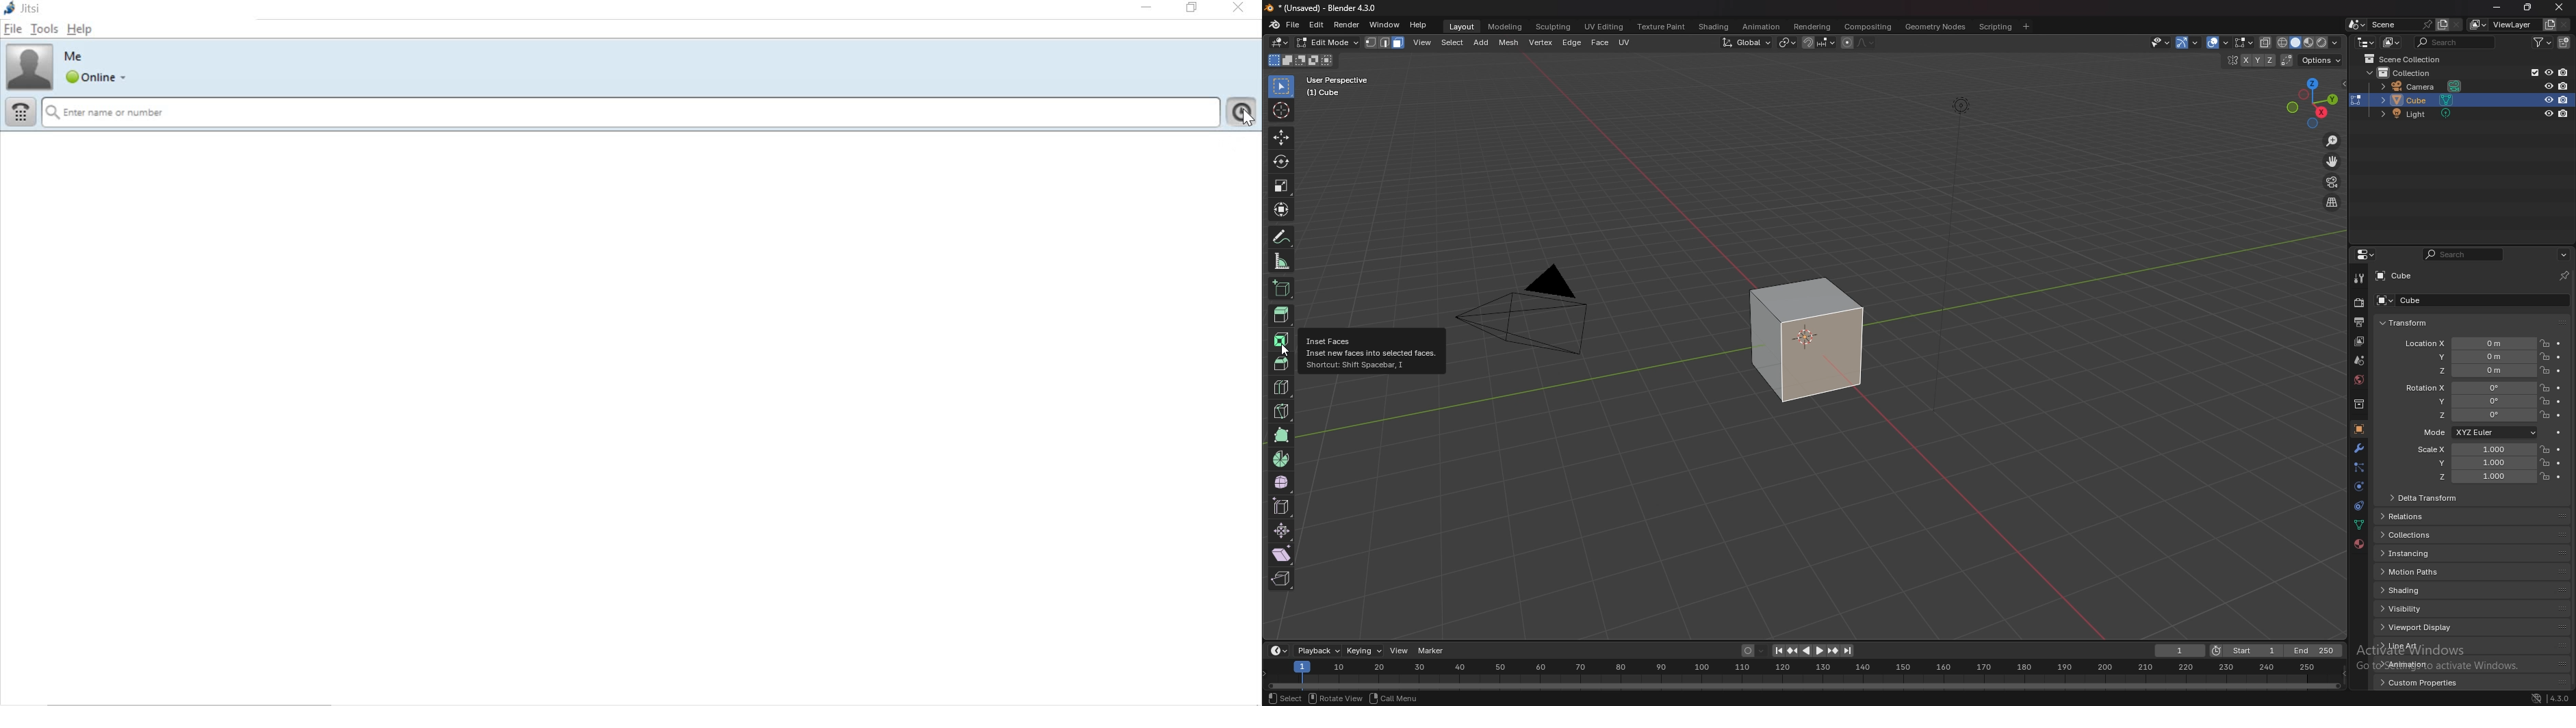 This screenshot has height=728, width=2576. Describe the element at coordinates (1604, 27) in the screenshot. I see `uv editing` at that location.